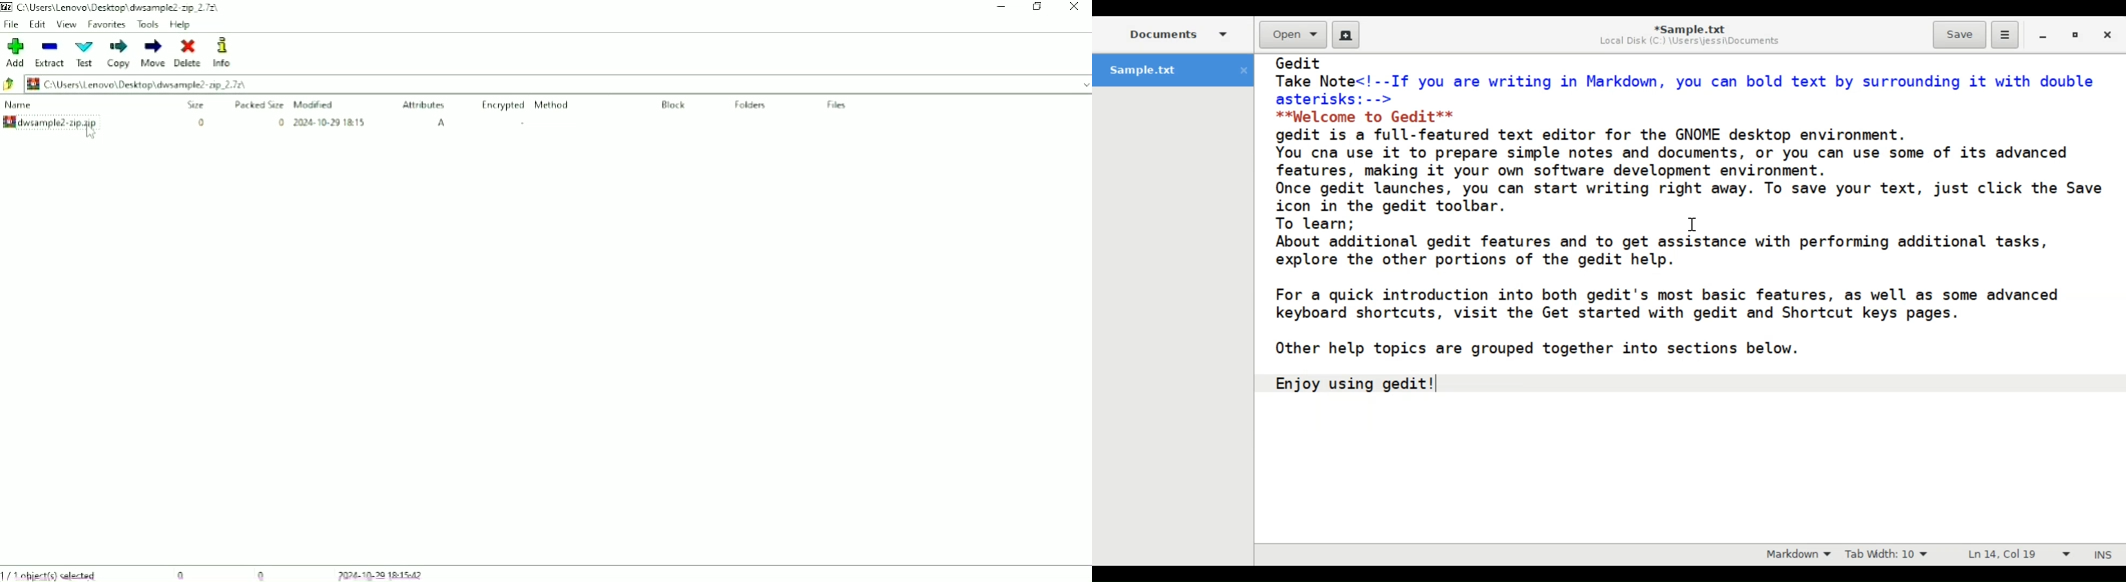 This screenshot has width=2128, height=588. Describe the element at coordinates (187, 53) in the screenshot. I see `Delete` at that location.